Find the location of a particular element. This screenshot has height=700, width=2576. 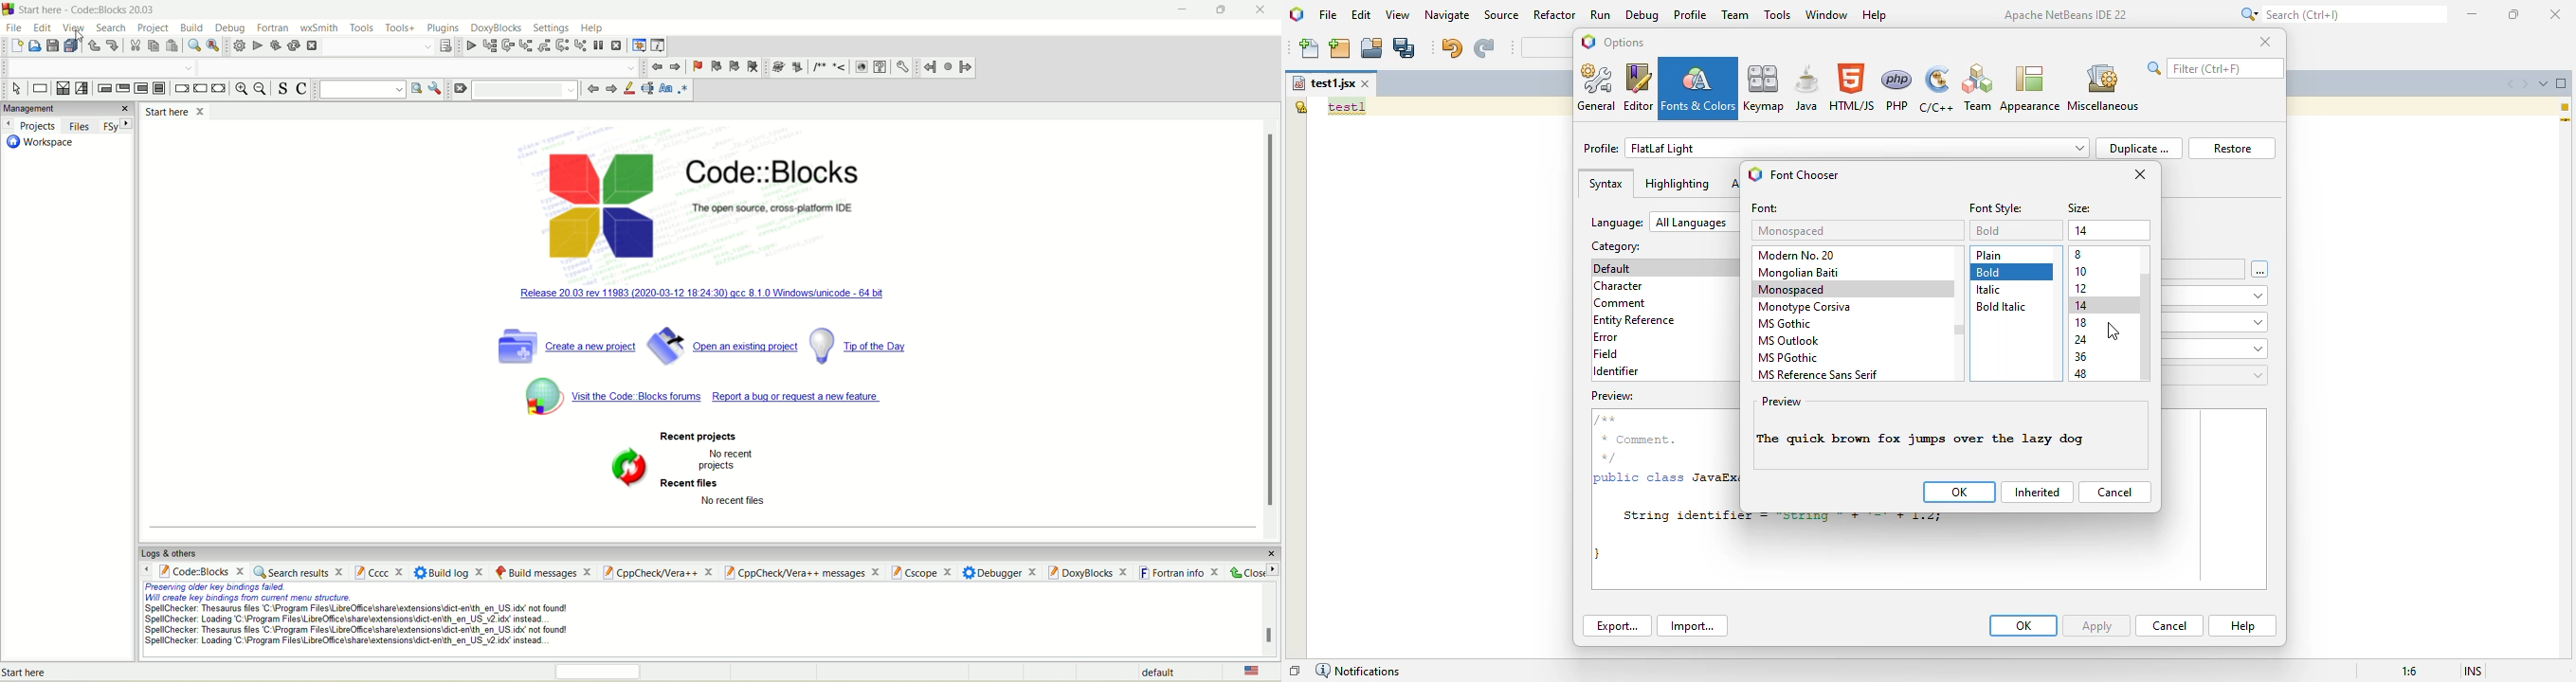

apply is located at coordinates (2098, 625).